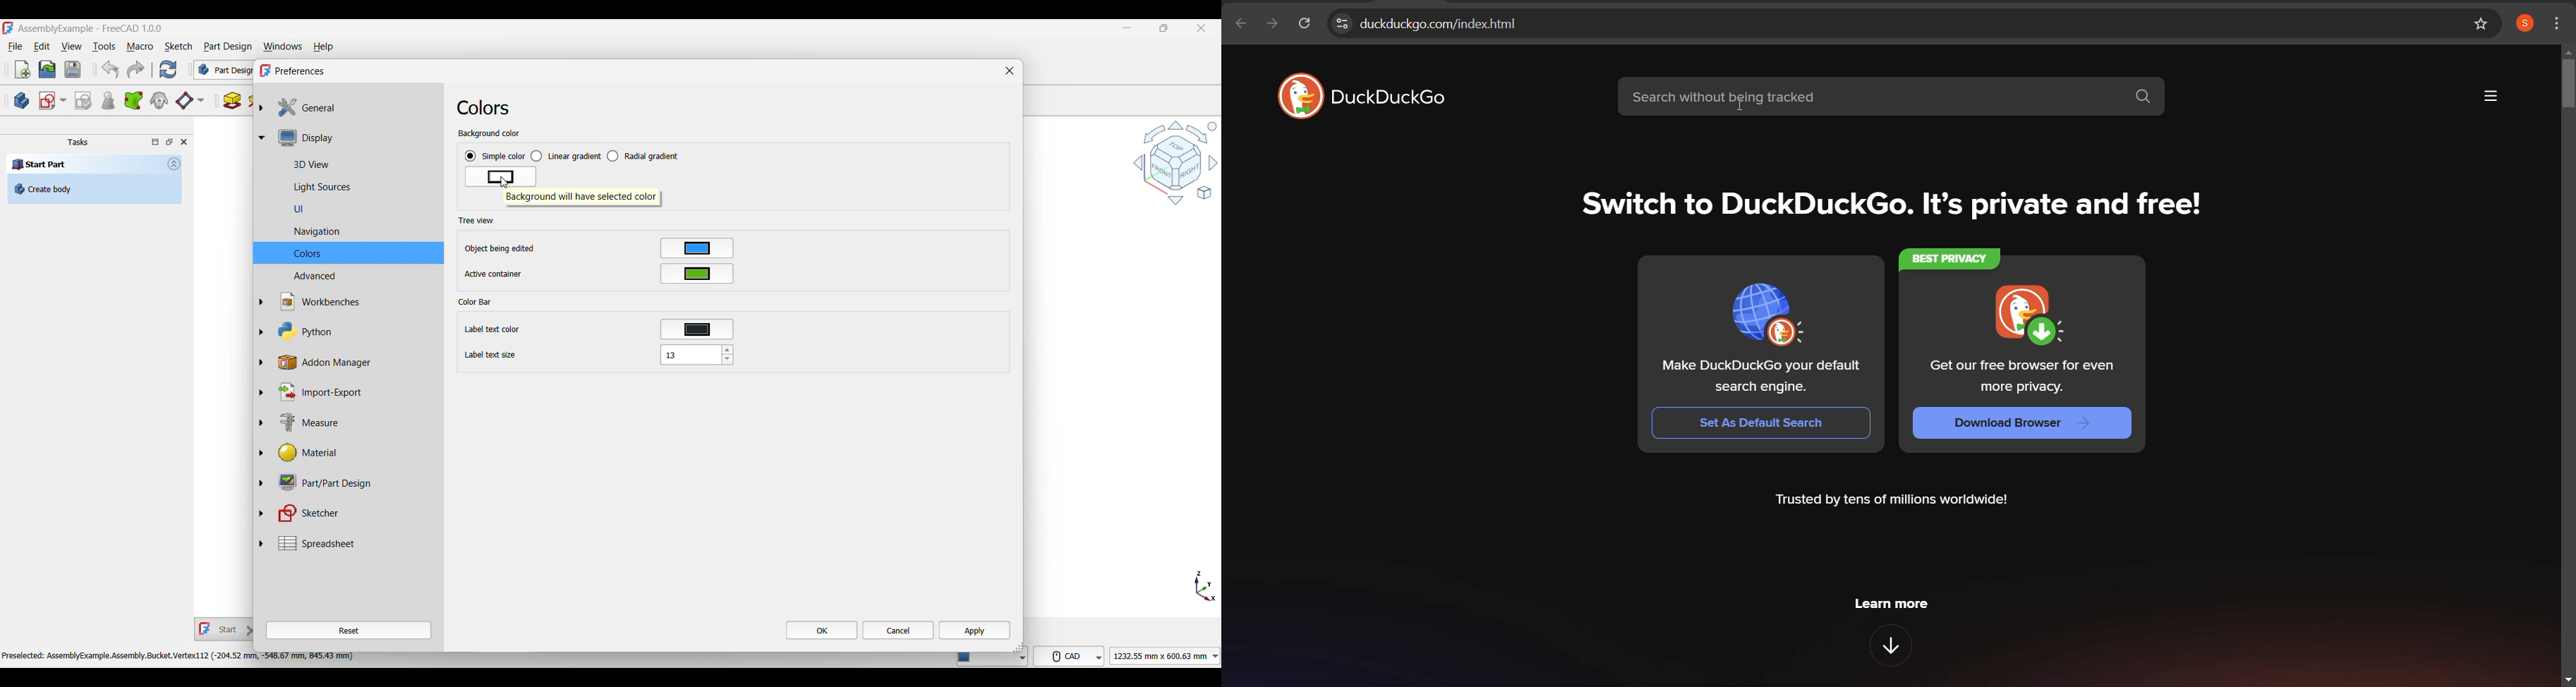 The height and width of the screenshot is (700, 2576). I want to click on cursor, so click(1740, 104).